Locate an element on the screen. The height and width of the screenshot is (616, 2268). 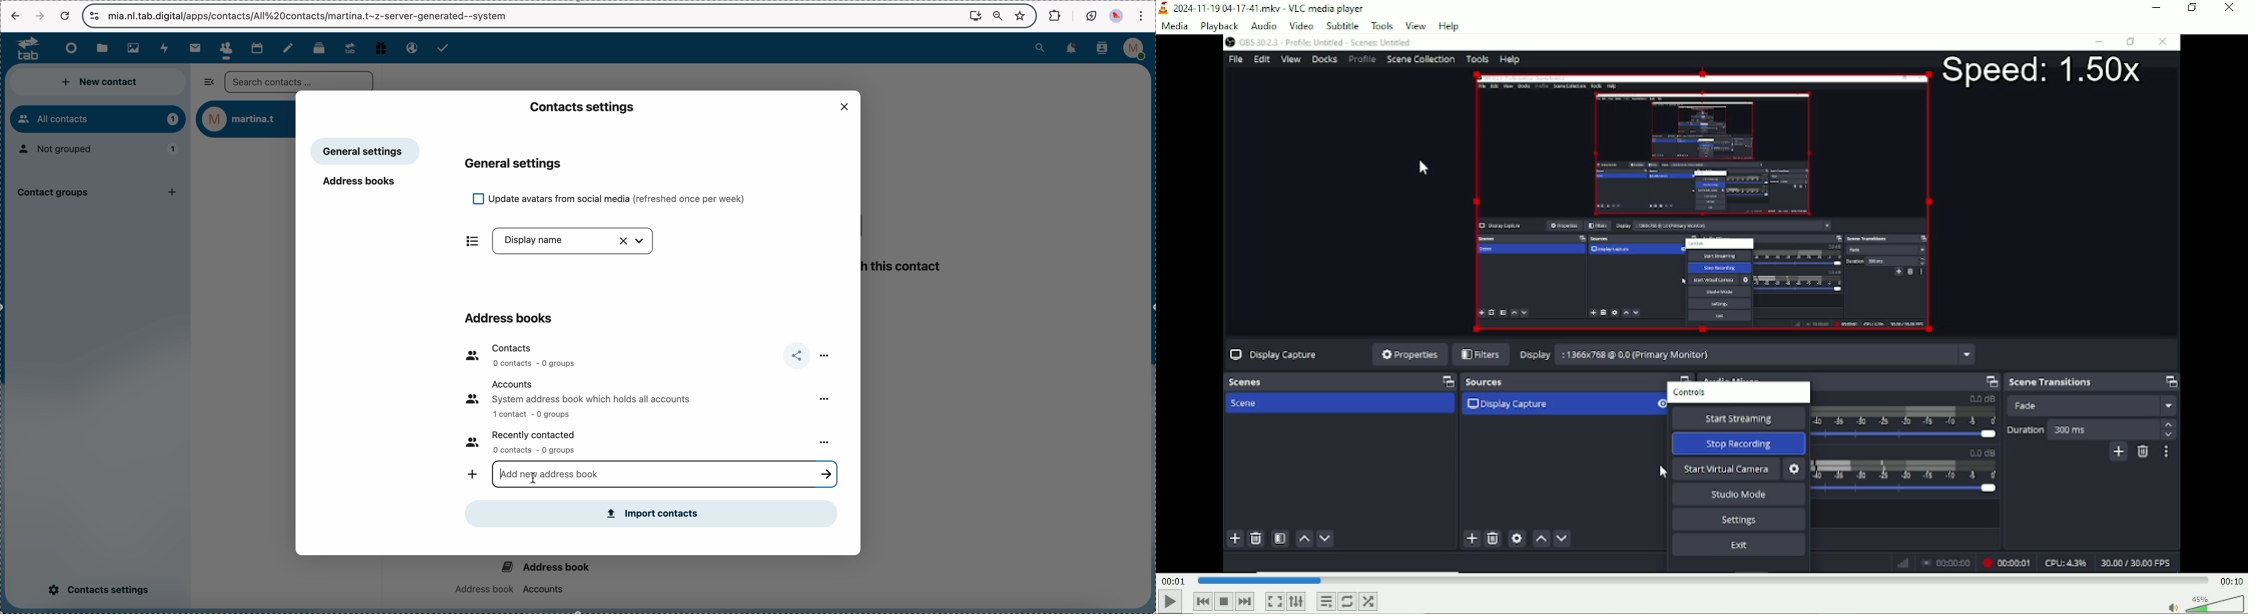
more options is located at coordinates (827, 443).